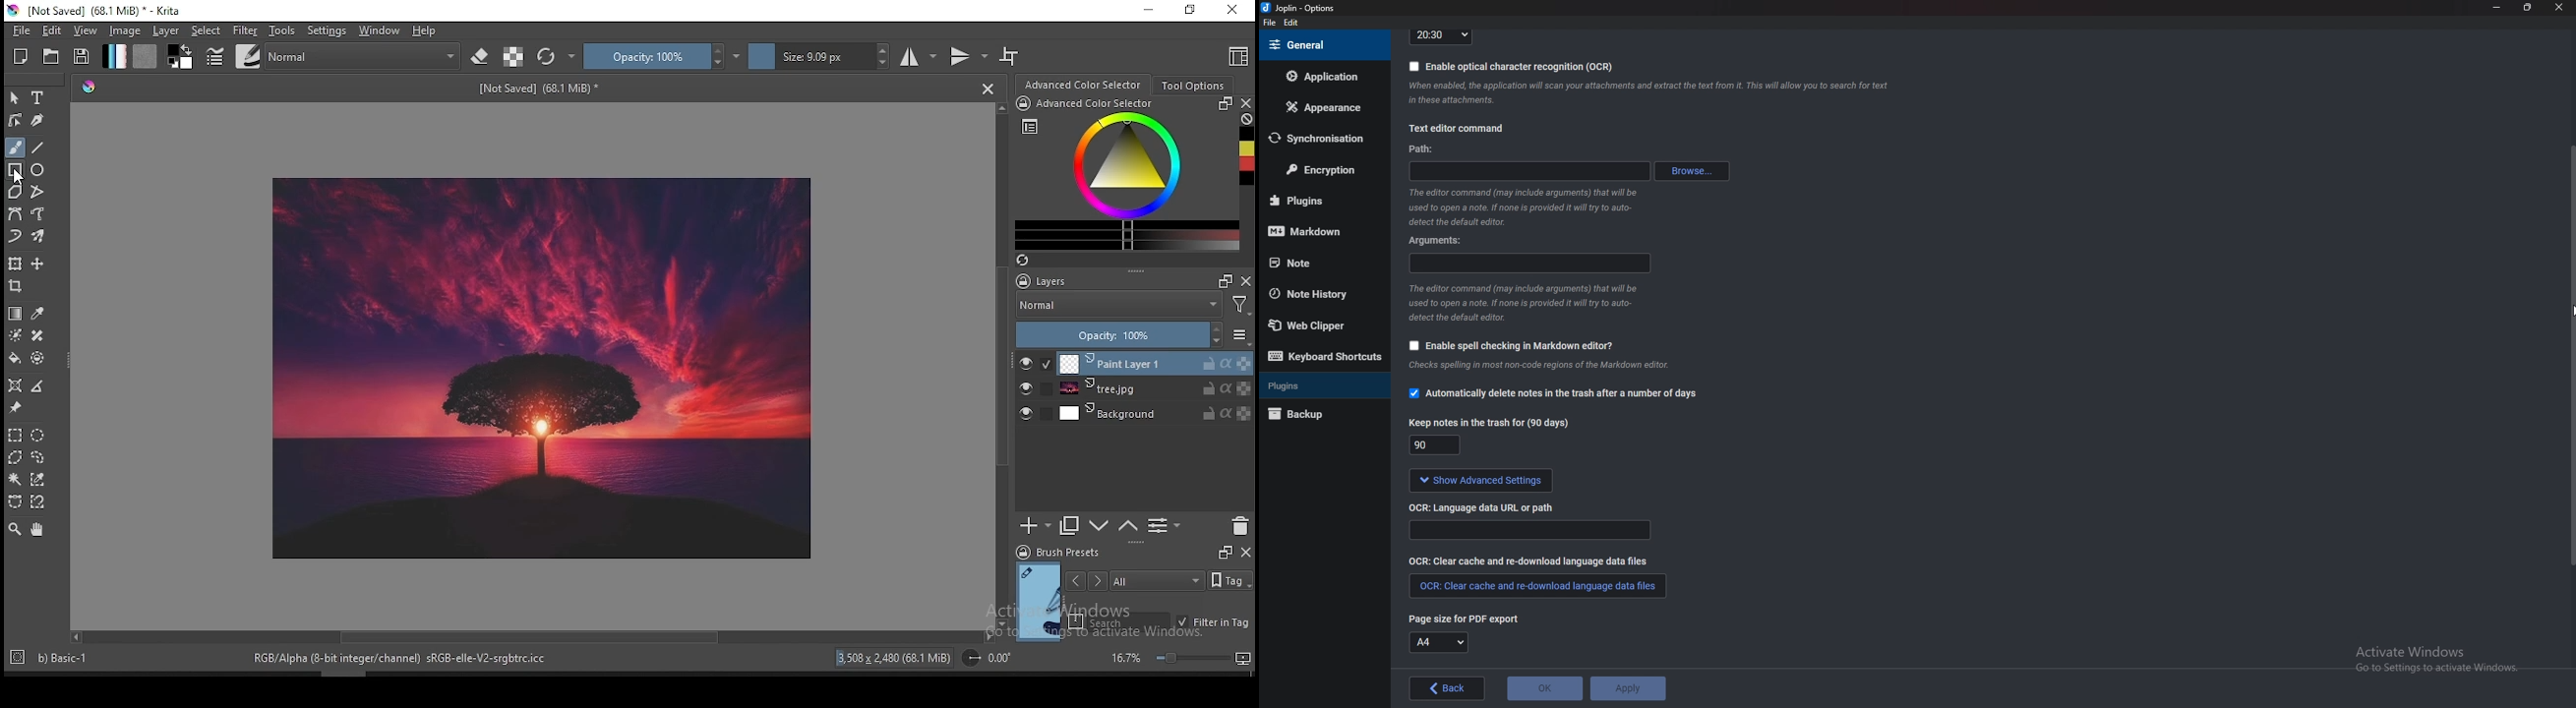 The image size is (2576, 728). What do you see at coordinates (1456, 130) in the screenshot?
I see `text editor command` at bounding box center [1456, 130].